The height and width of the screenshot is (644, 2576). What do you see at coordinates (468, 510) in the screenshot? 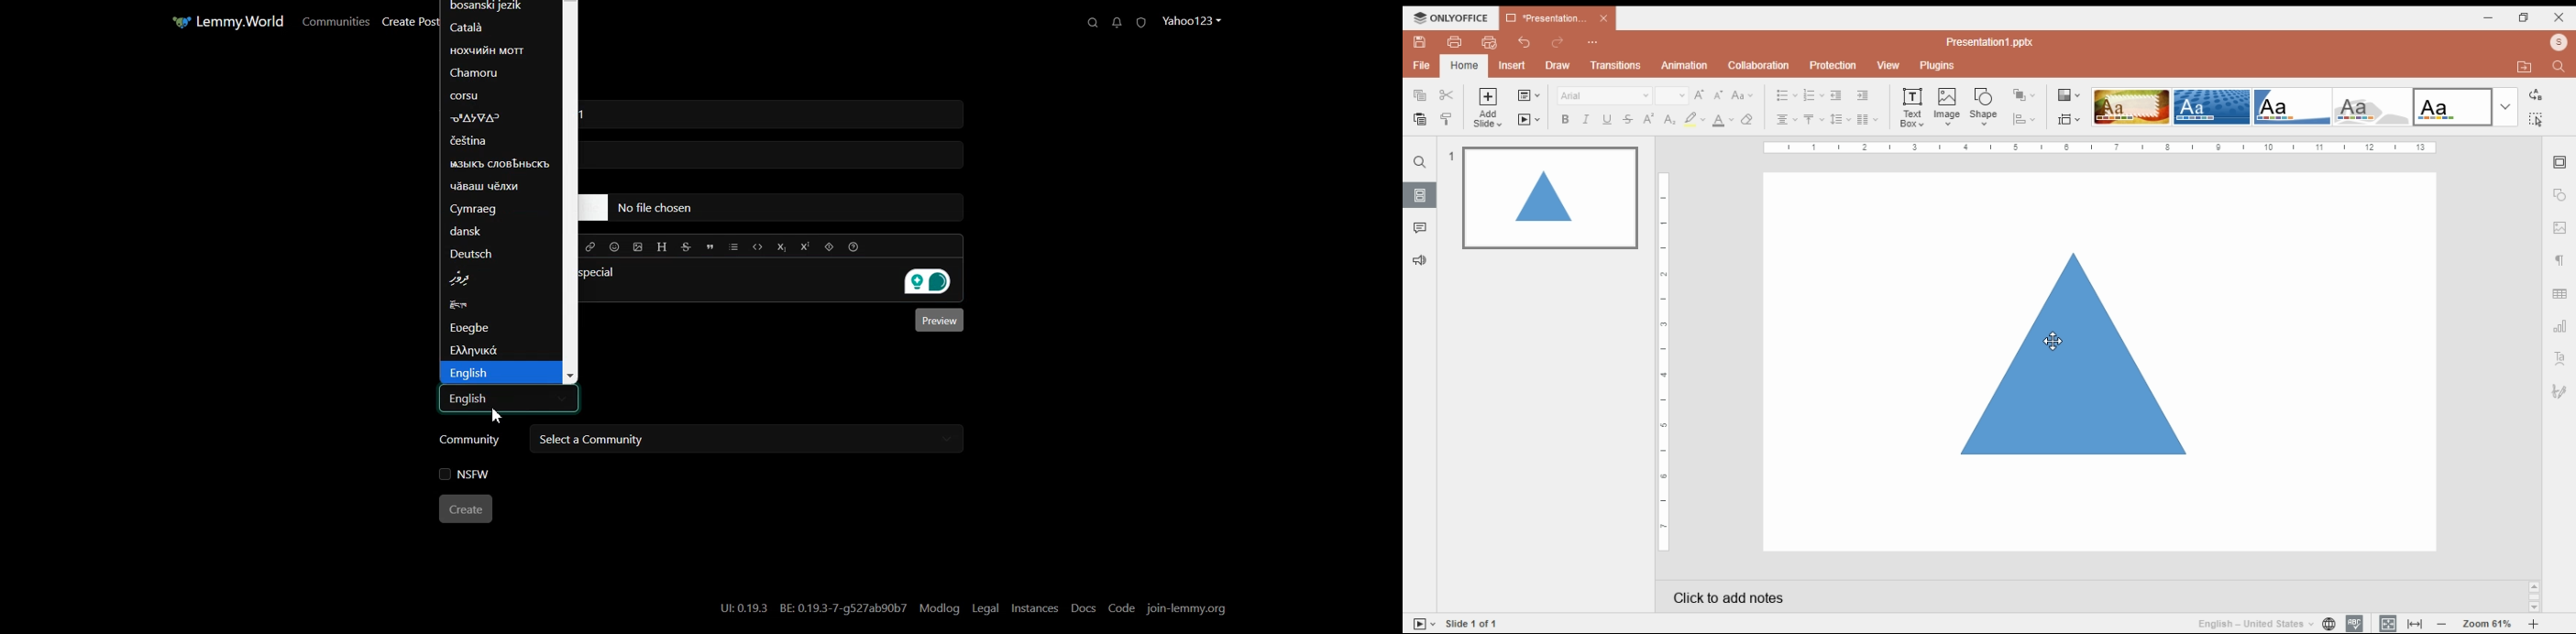
I see `Create` at bounding box center [468, 510].